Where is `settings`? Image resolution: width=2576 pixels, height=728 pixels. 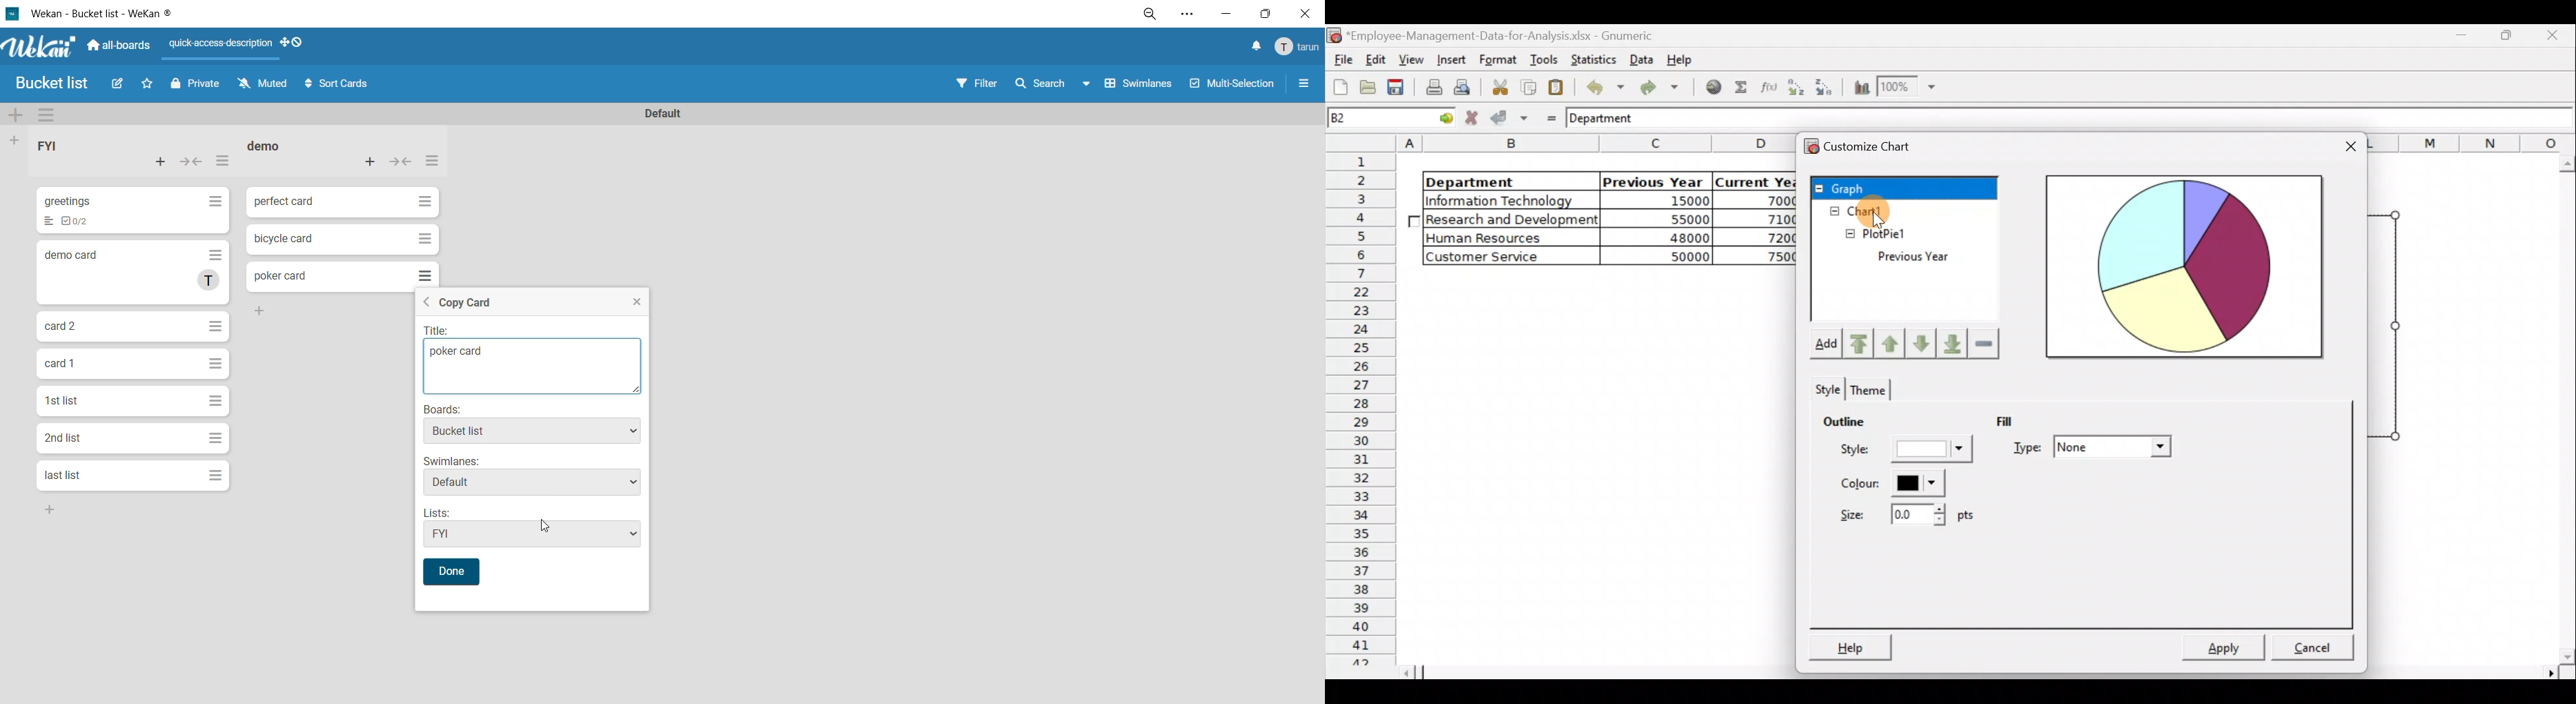 settings is located at coordinates (1187, 14).